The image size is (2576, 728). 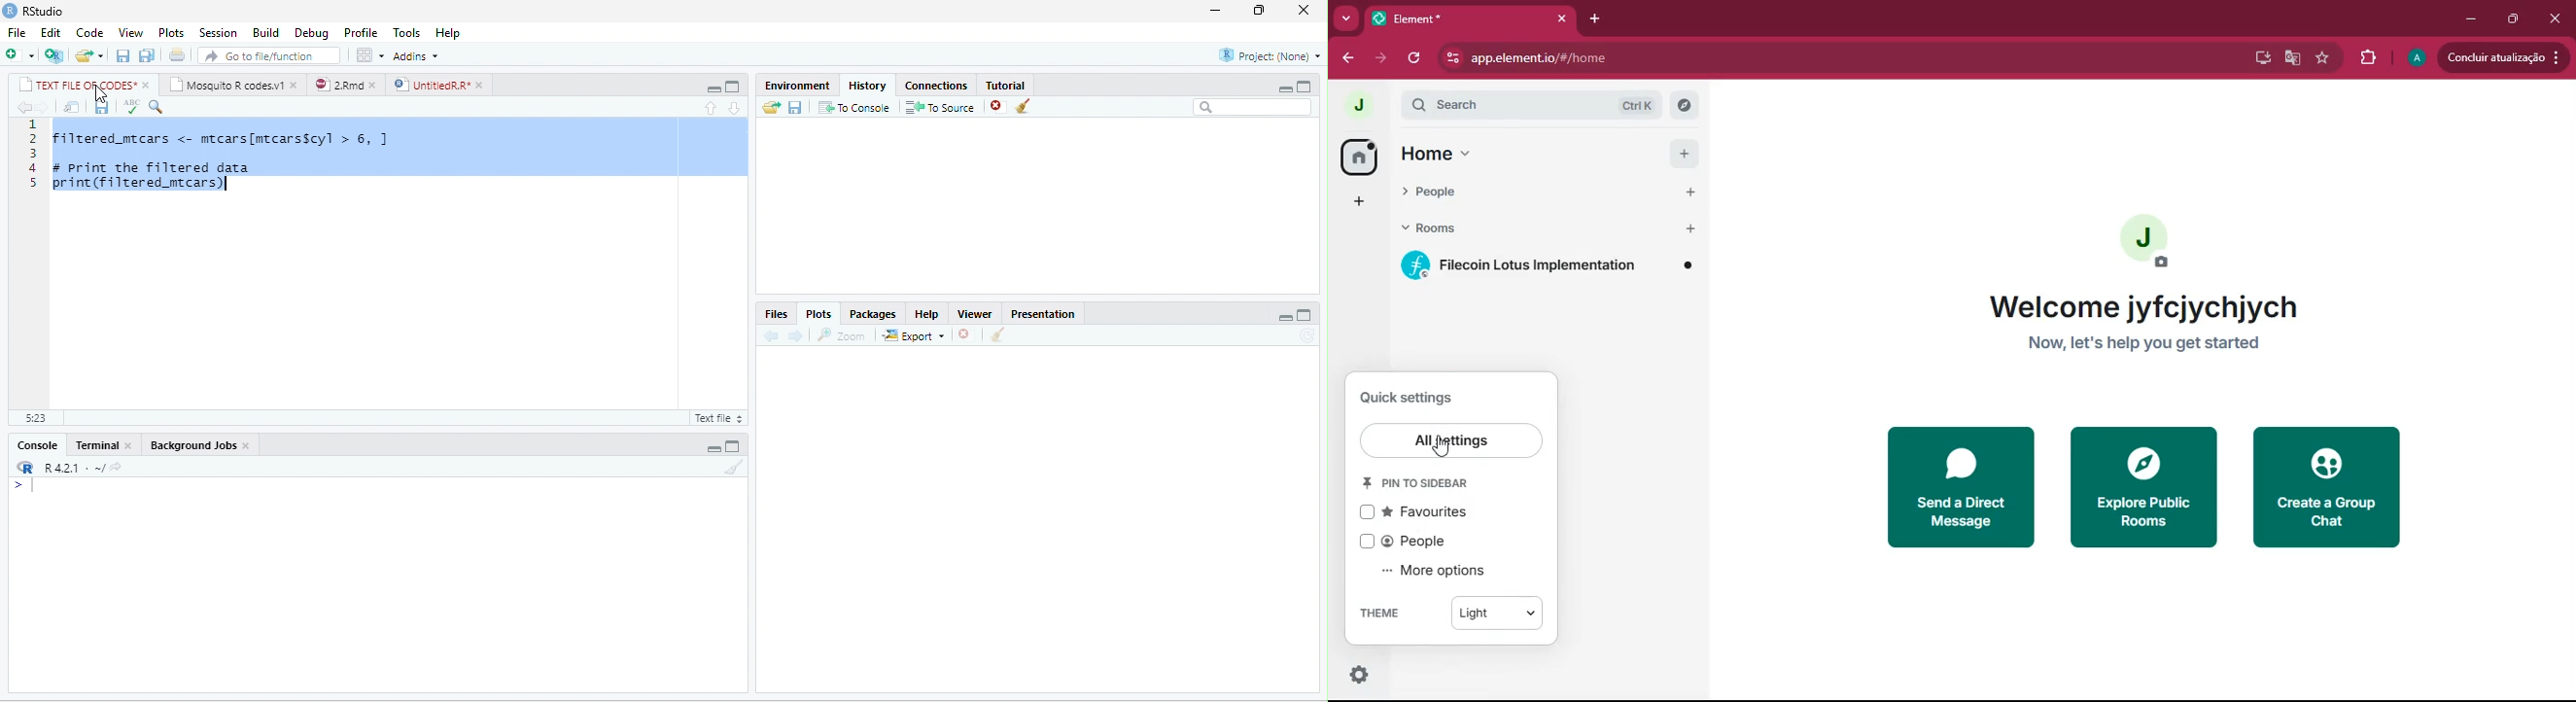 I want to click on R 4.2.1 ~/, so click(x=71, y=468).